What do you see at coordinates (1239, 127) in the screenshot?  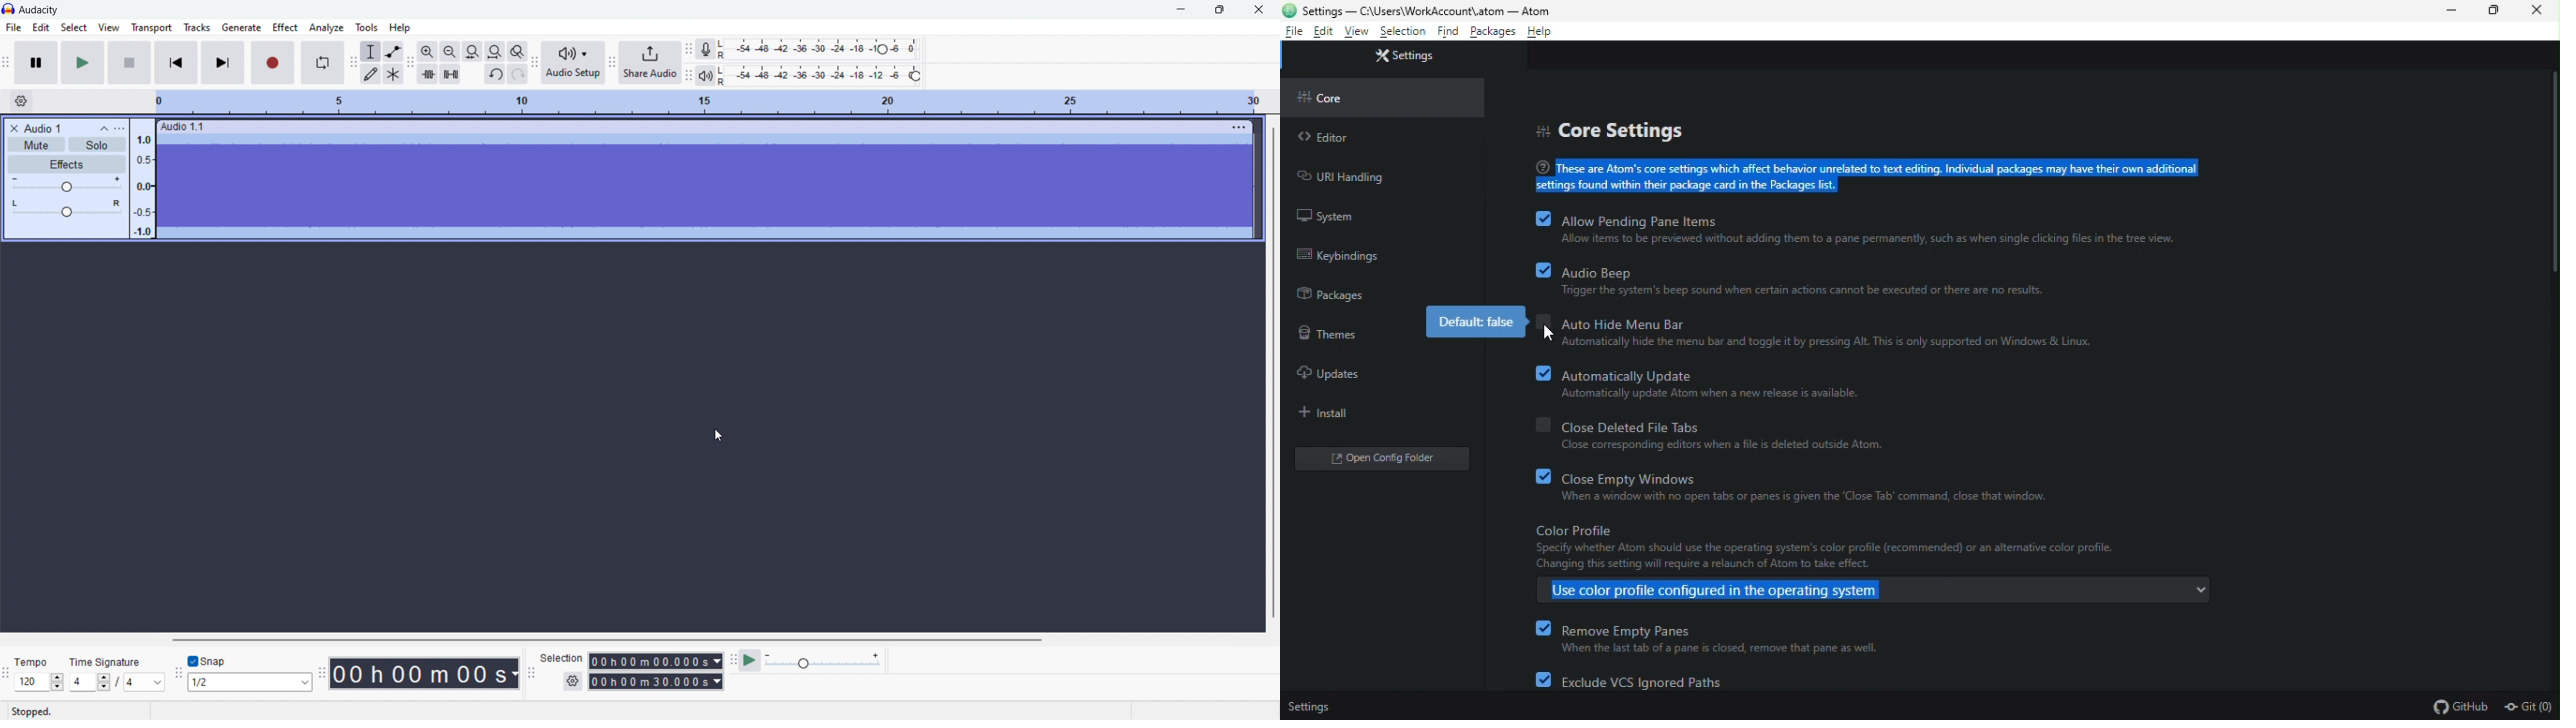 I see `menu` at bounding box center [1239, 127].